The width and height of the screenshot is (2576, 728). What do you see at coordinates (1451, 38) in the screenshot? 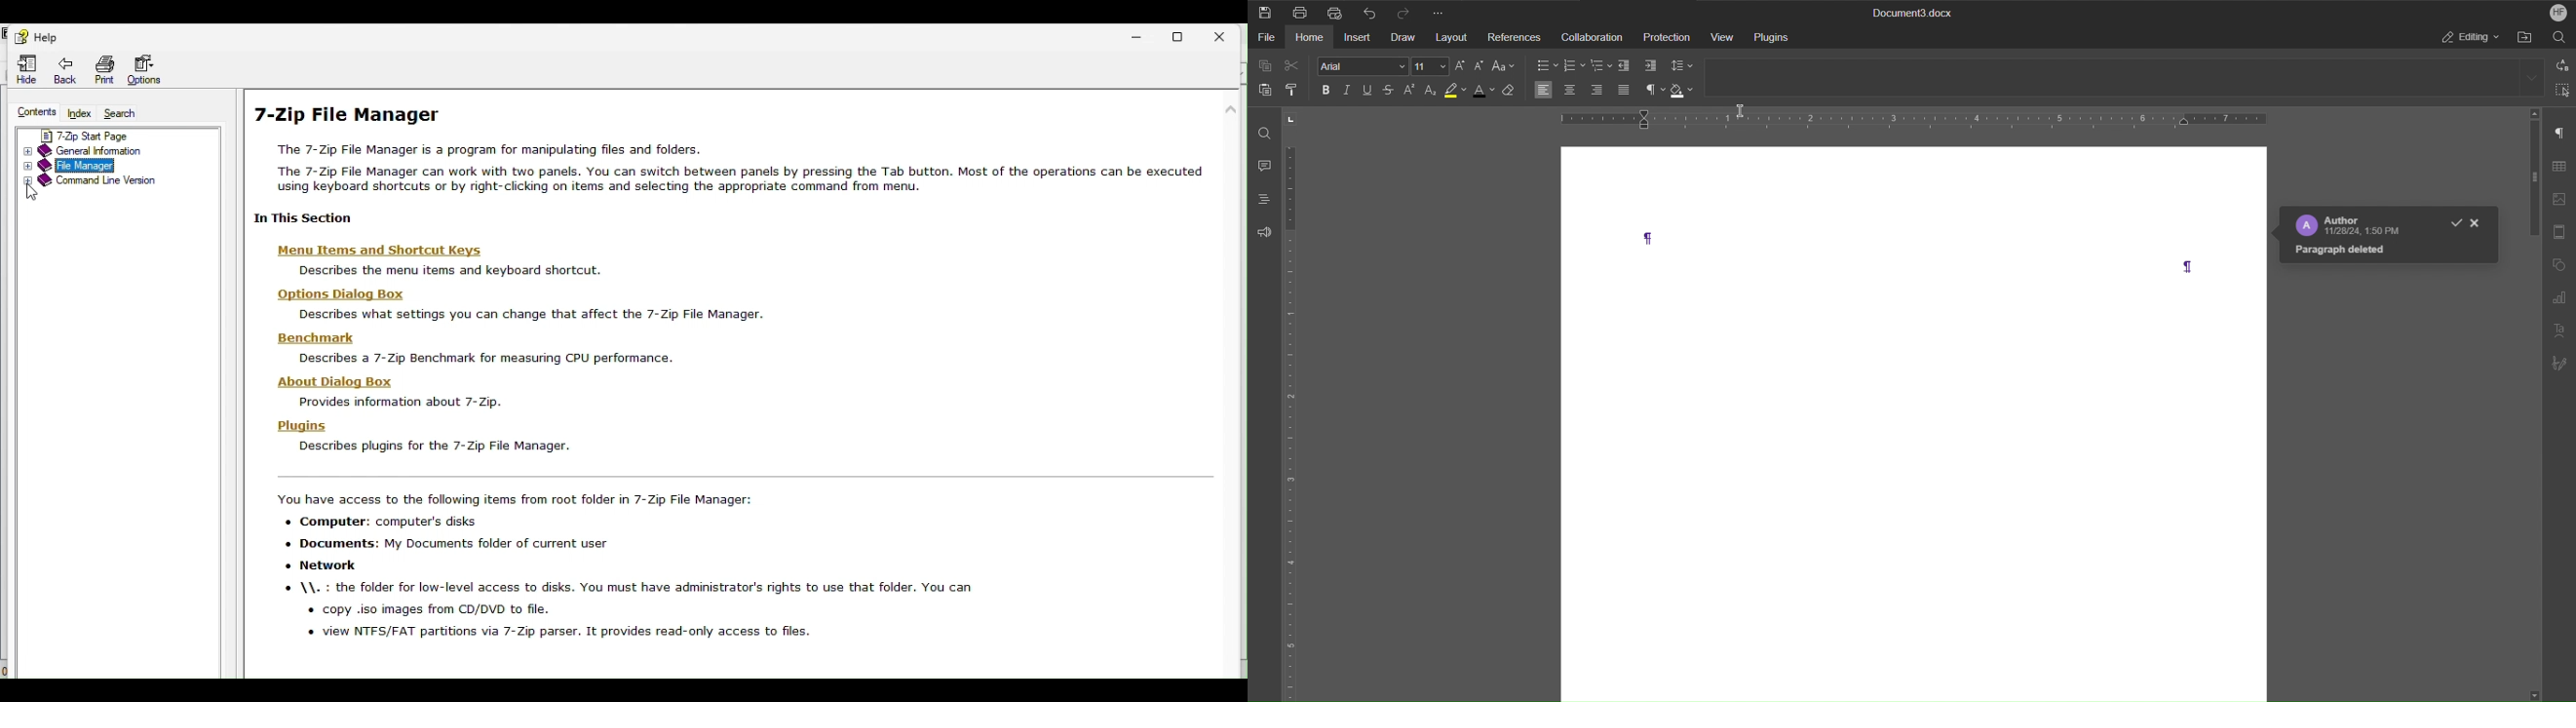
I see `Layout` at bounding box center [1451, 38].